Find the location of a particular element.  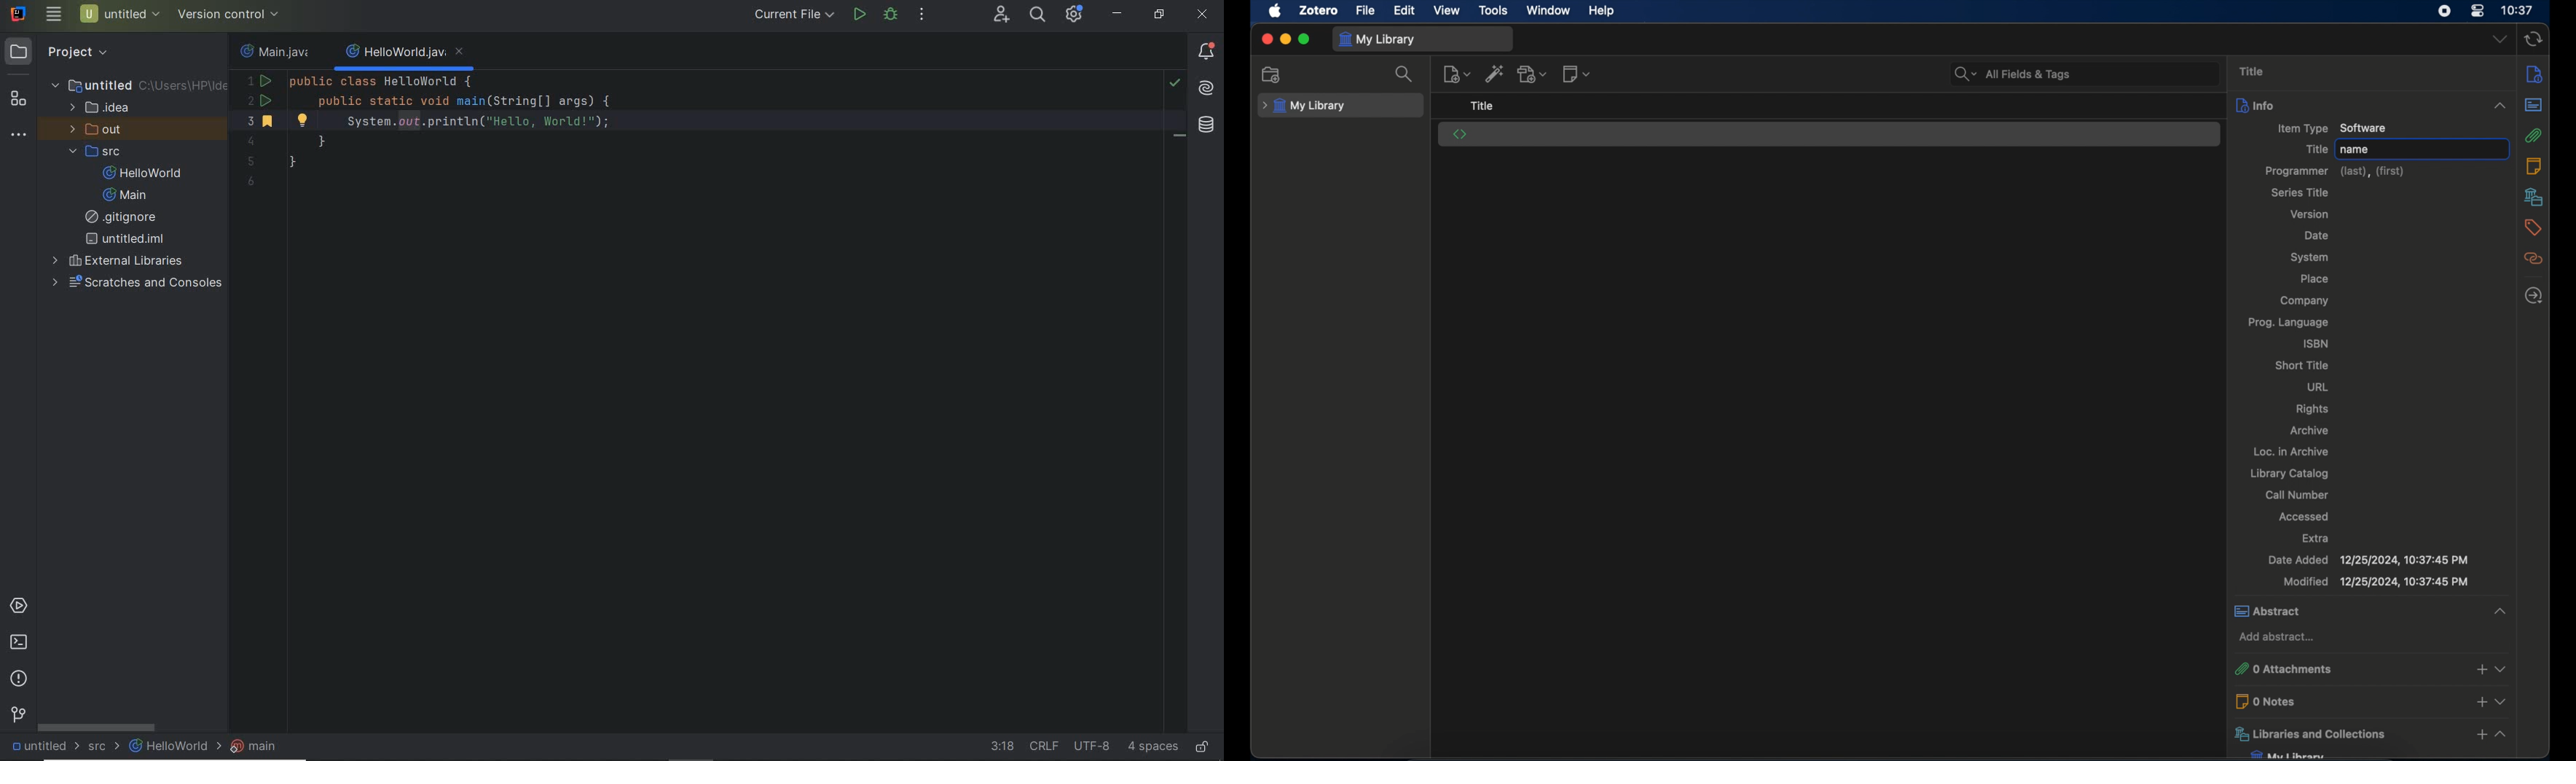

10.37 is located at coordinates (2518, 11).